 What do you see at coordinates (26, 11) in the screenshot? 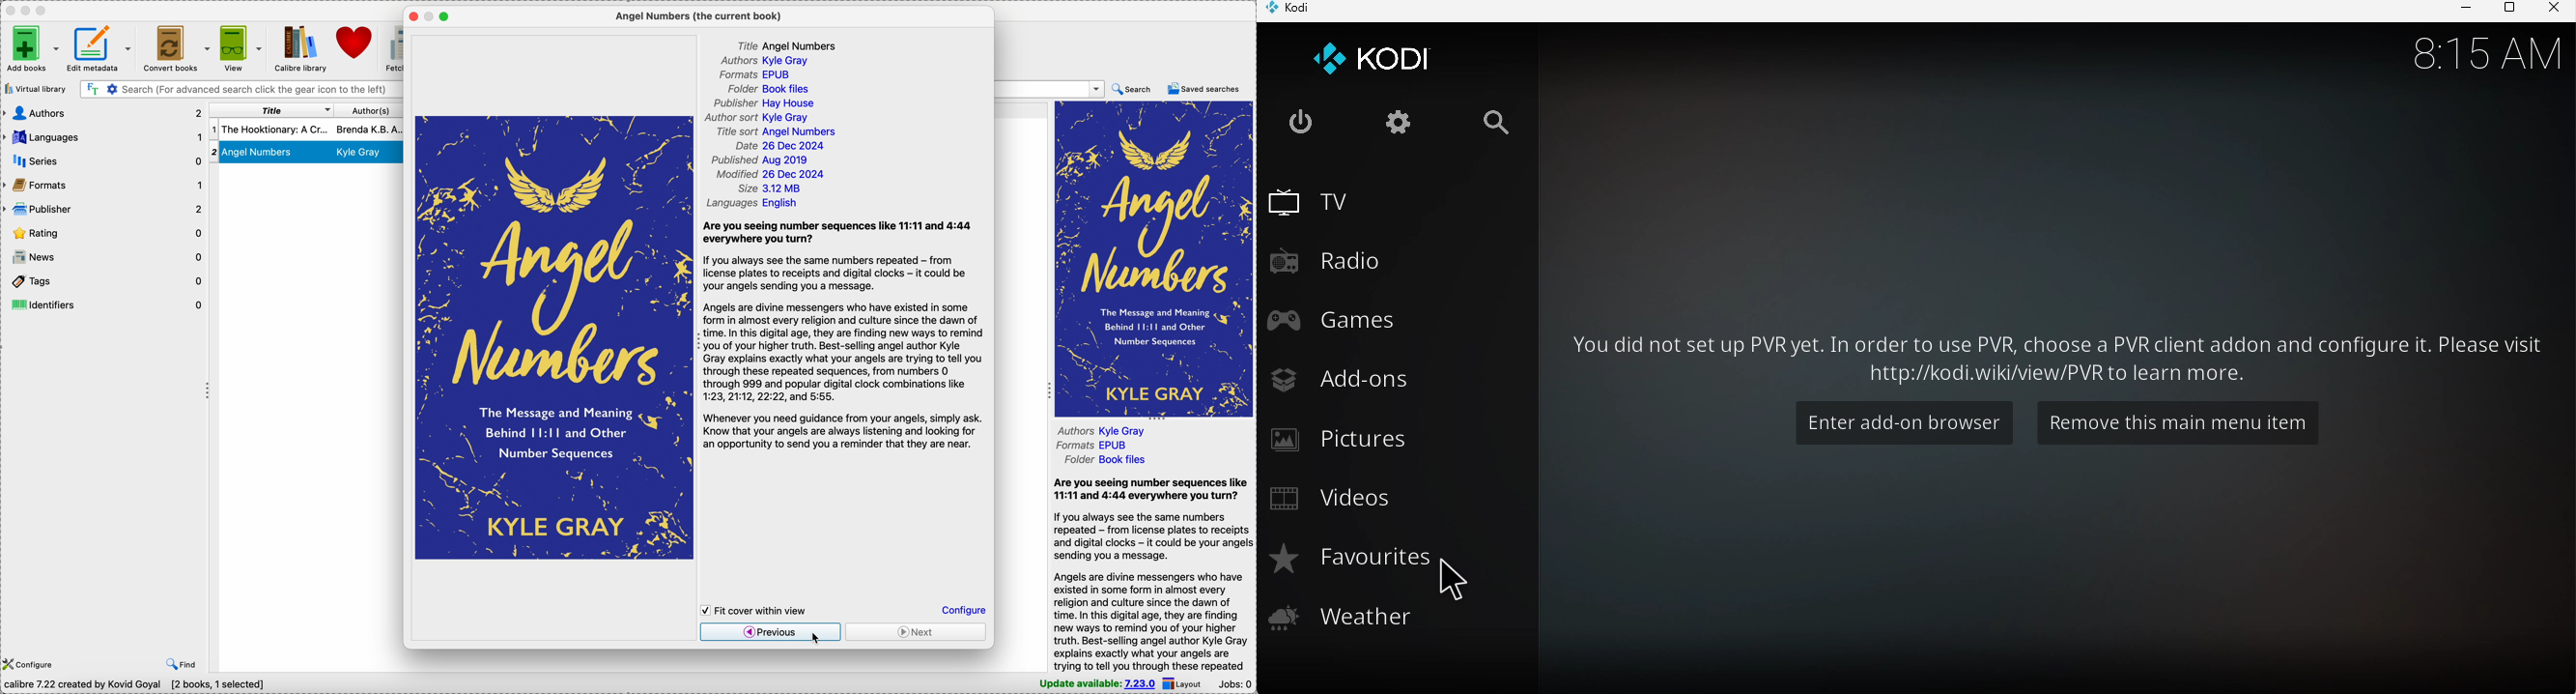
I see `minimize Calibre` at bounding box center [26, 11].